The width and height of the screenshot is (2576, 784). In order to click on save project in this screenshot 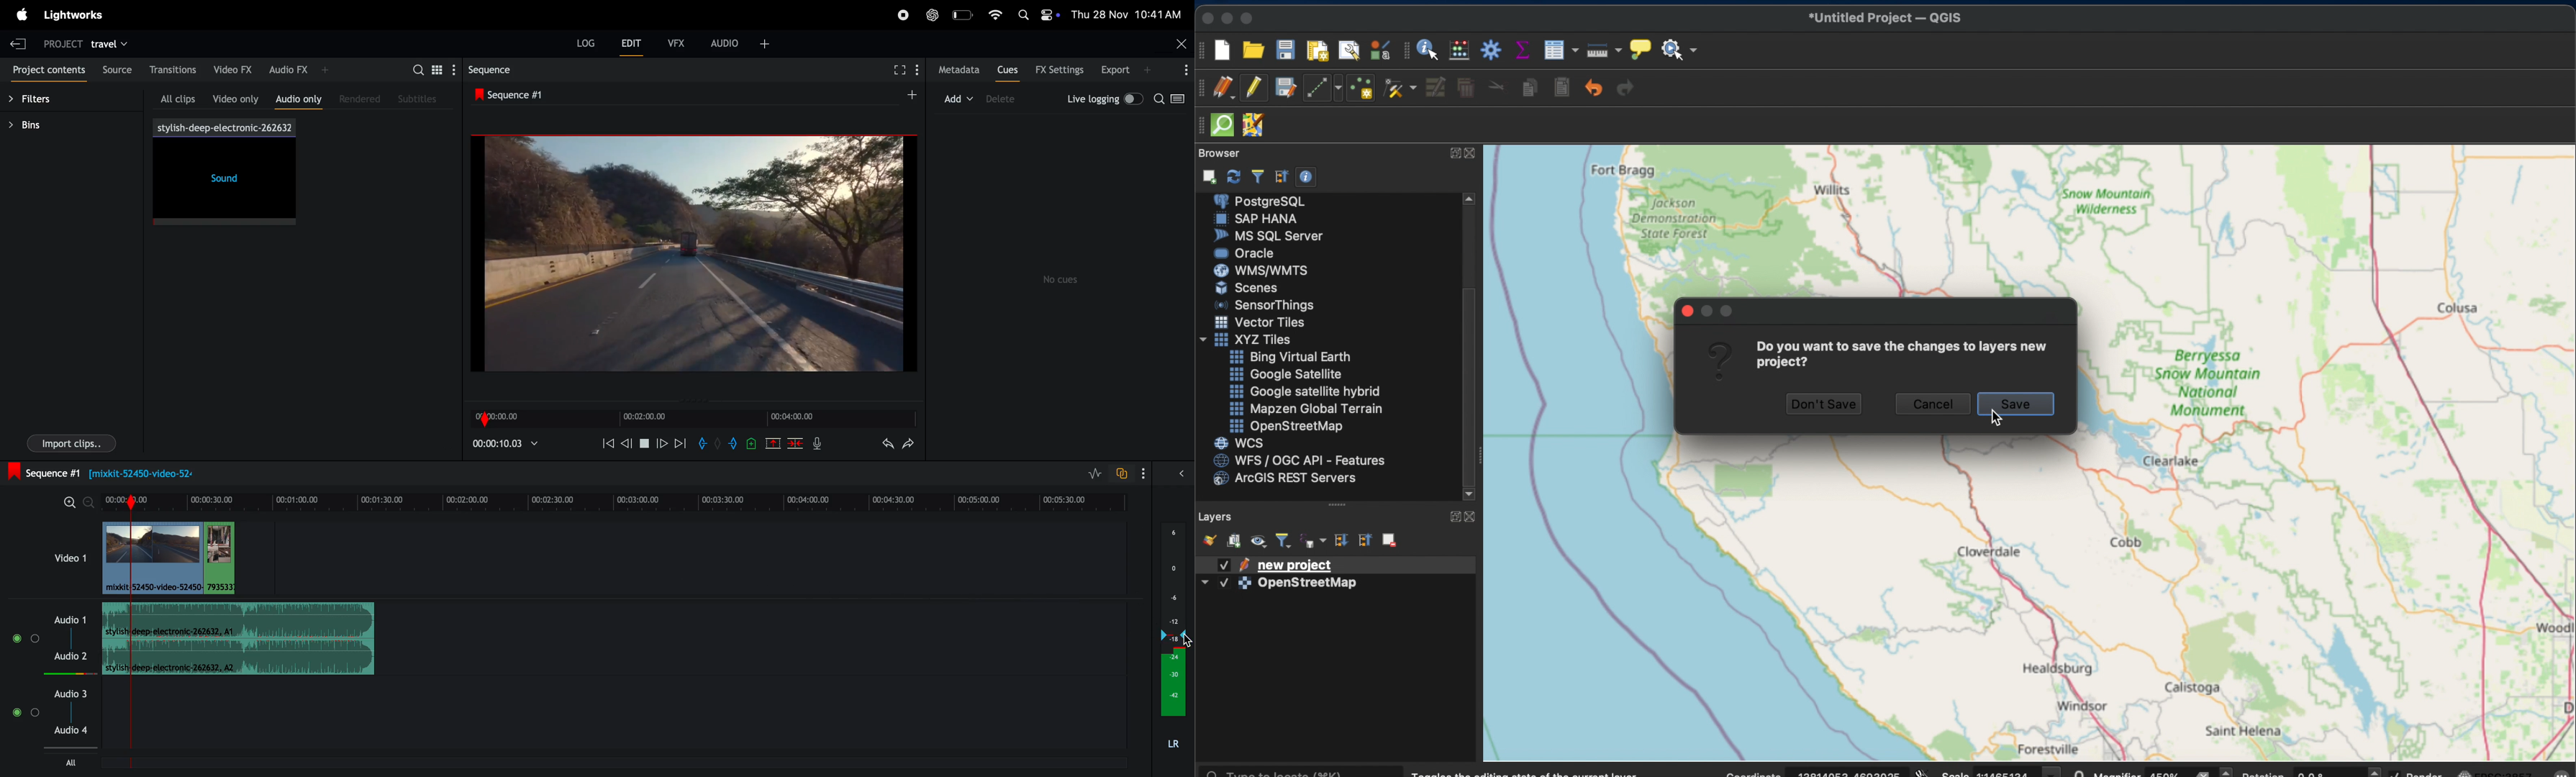, I will do `click(1286, 51)`.